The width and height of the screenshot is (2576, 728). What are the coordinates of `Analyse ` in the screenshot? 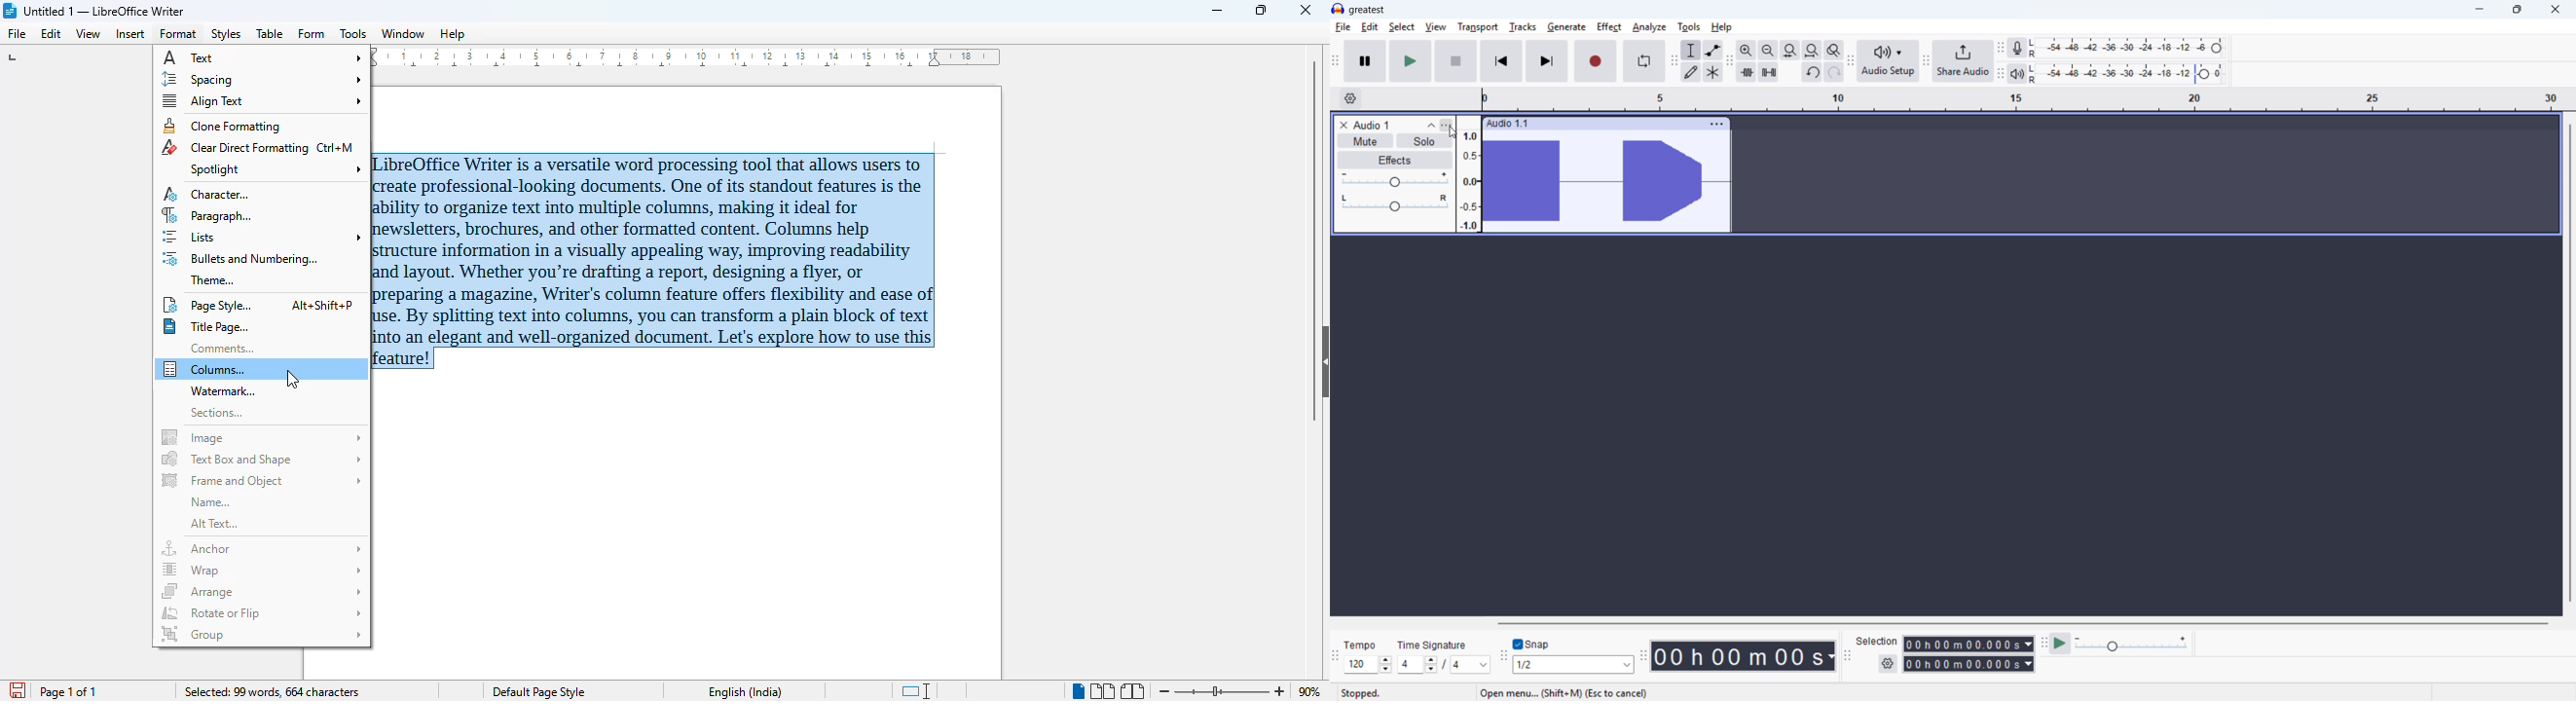 It's located at (1649, 28).